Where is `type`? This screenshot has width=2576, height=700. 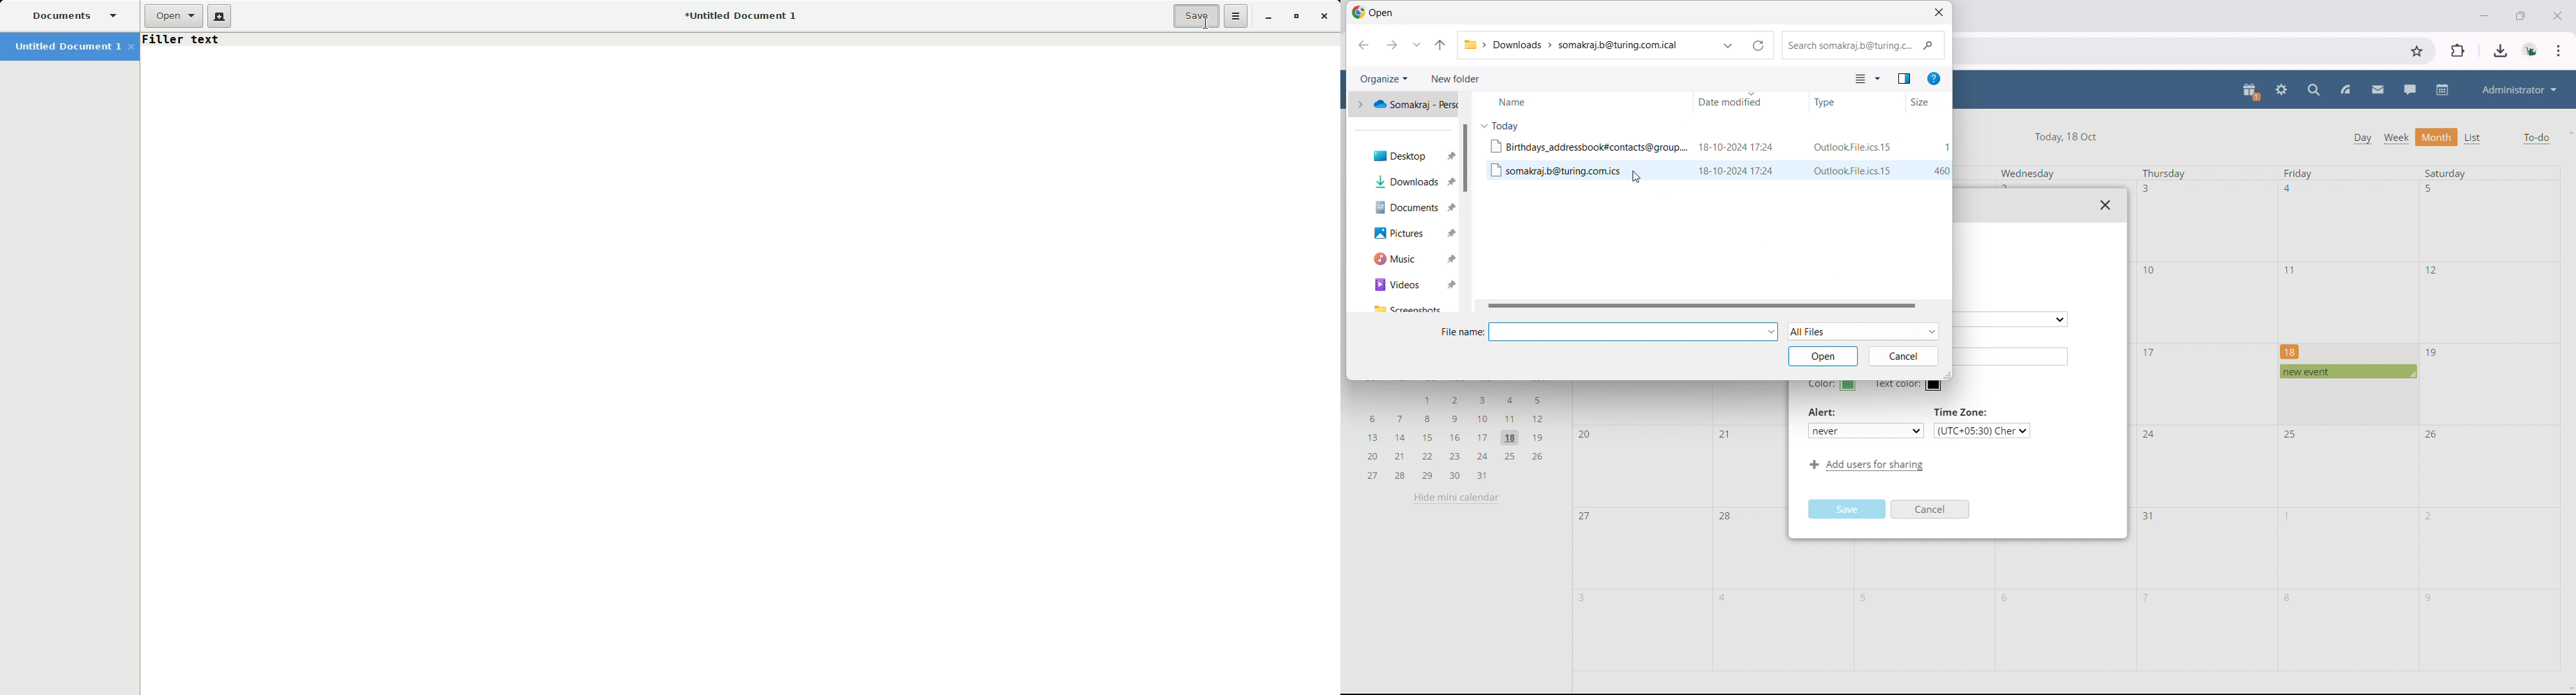 type is located at coordinates (1857, 101).